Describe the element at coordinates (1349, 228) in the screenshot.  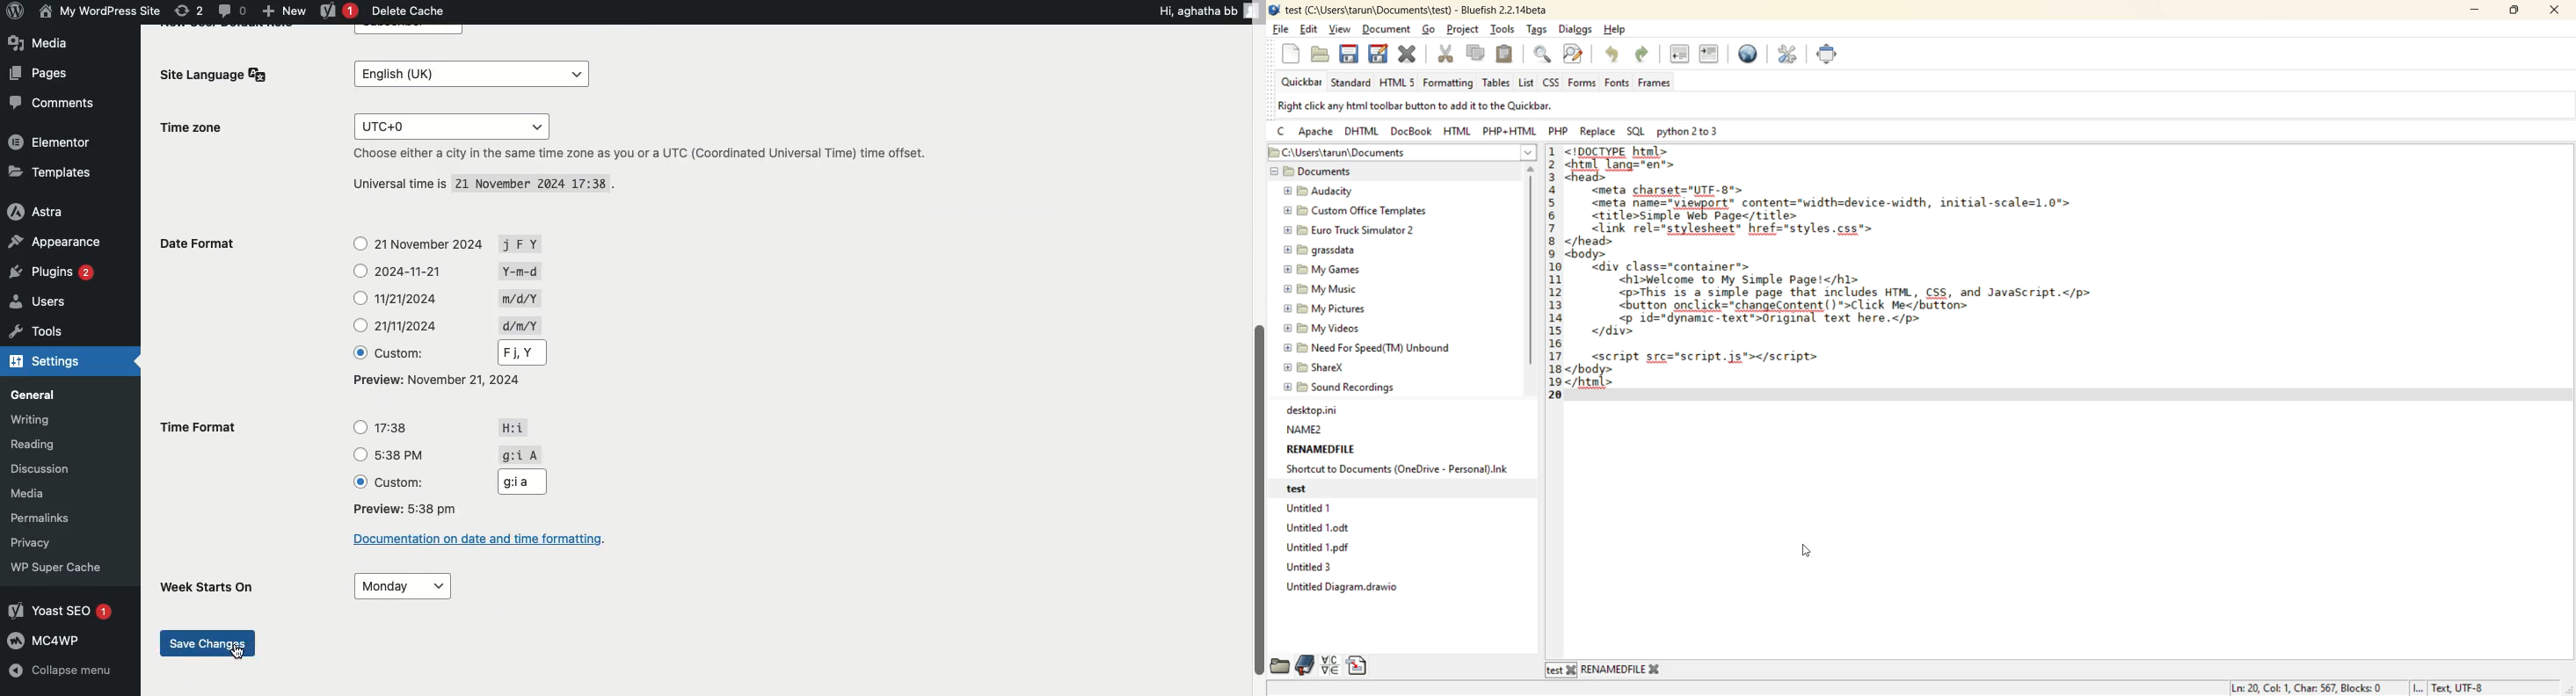
I see `Euro Truck Simulator 2` at that location.